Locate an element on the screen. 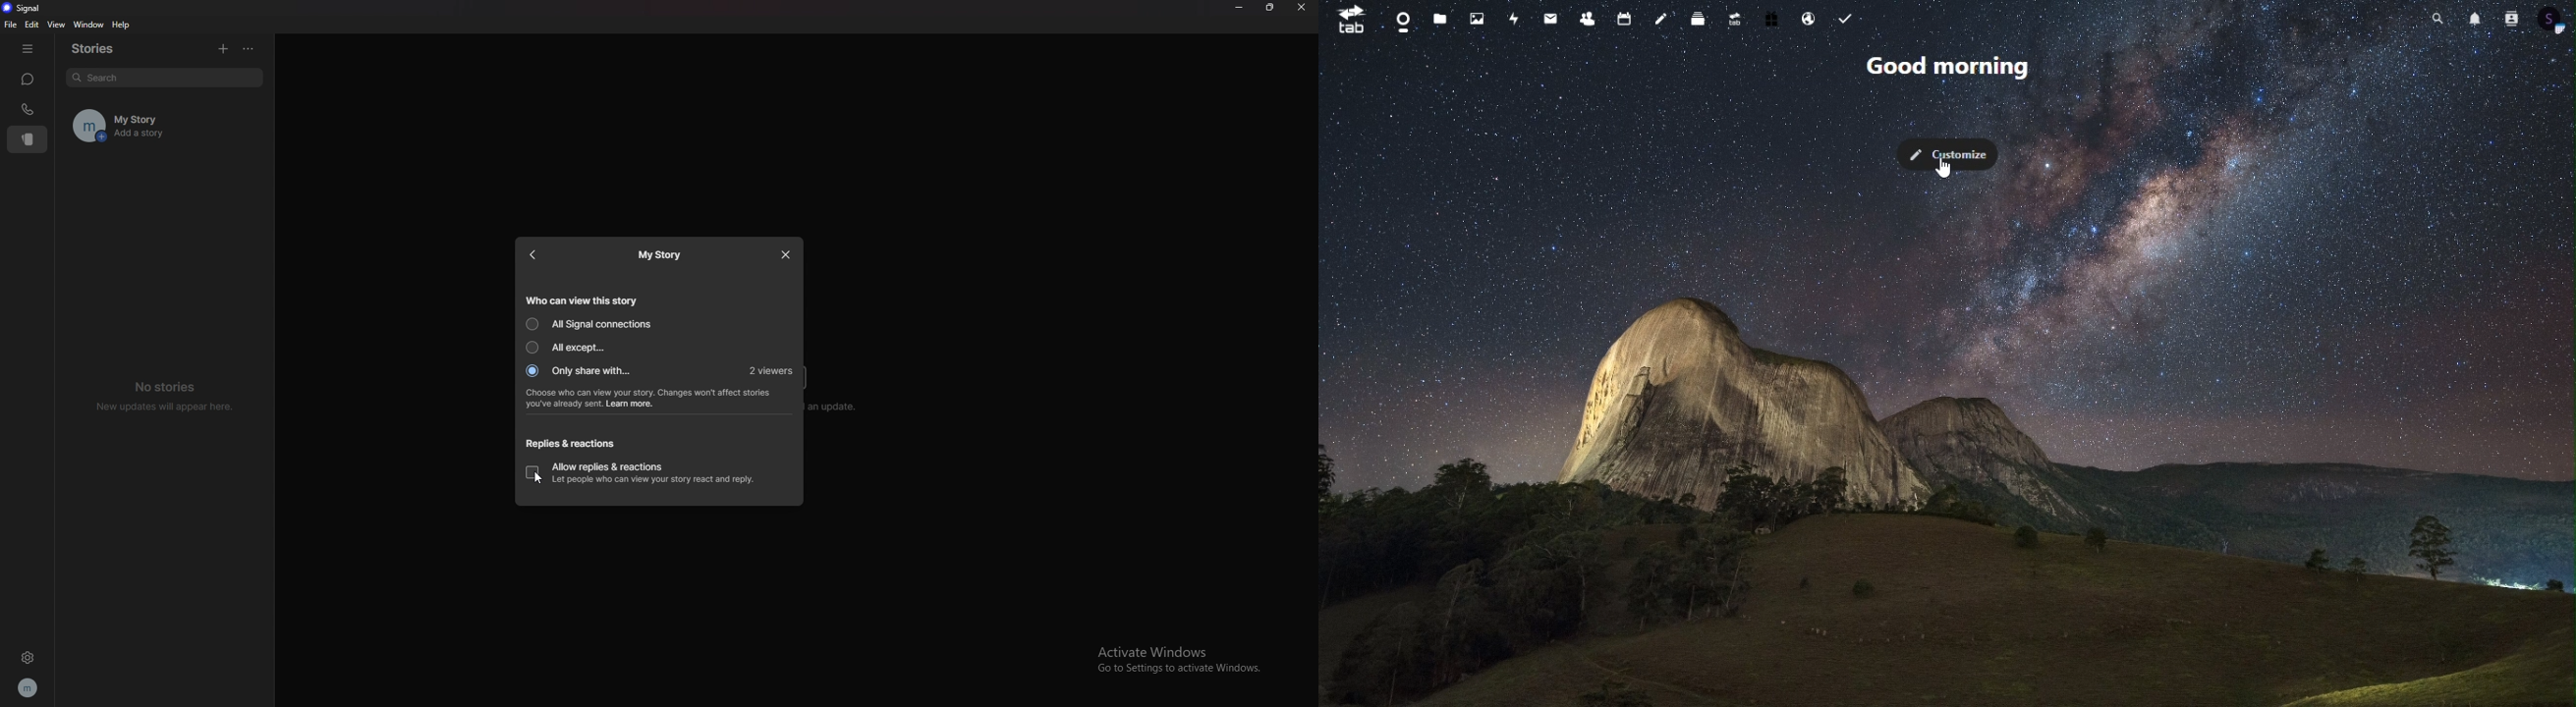  Cursor is located at coordinates (1946, 172).